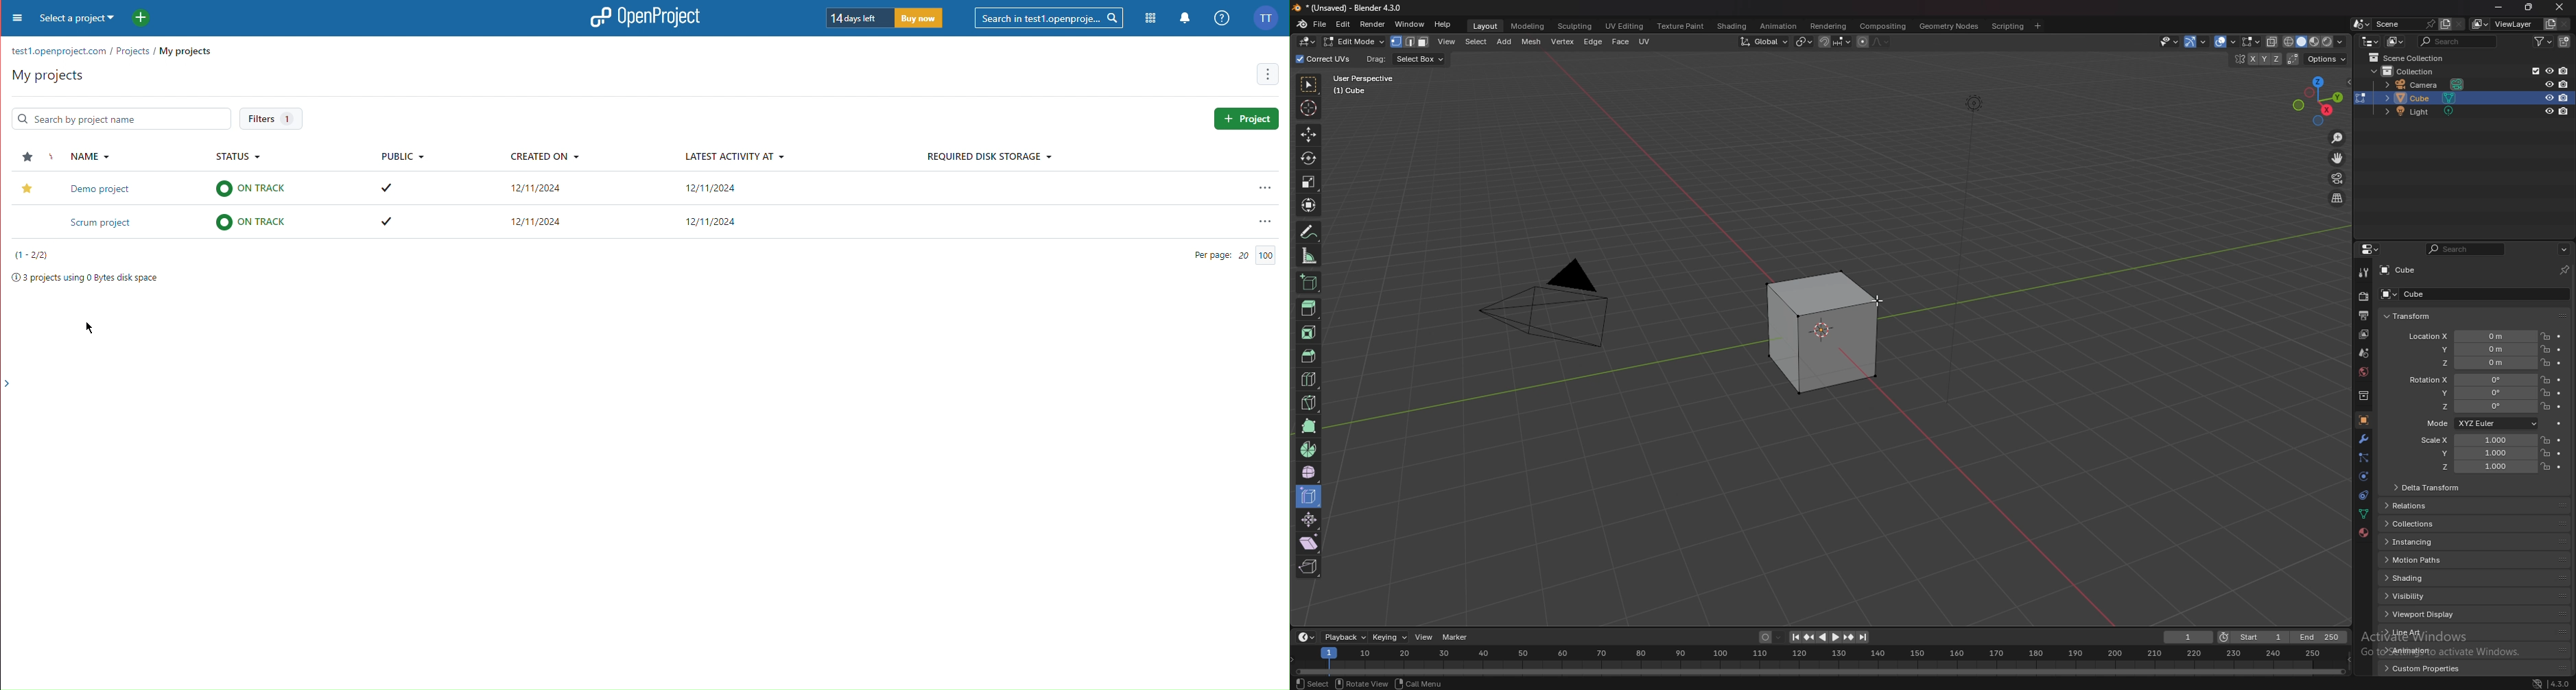 The image size is (2576, 700). What do you see at coordinates (79, 20) in the screenshot?
I see `Select a project` at bounding box center [79, 20].